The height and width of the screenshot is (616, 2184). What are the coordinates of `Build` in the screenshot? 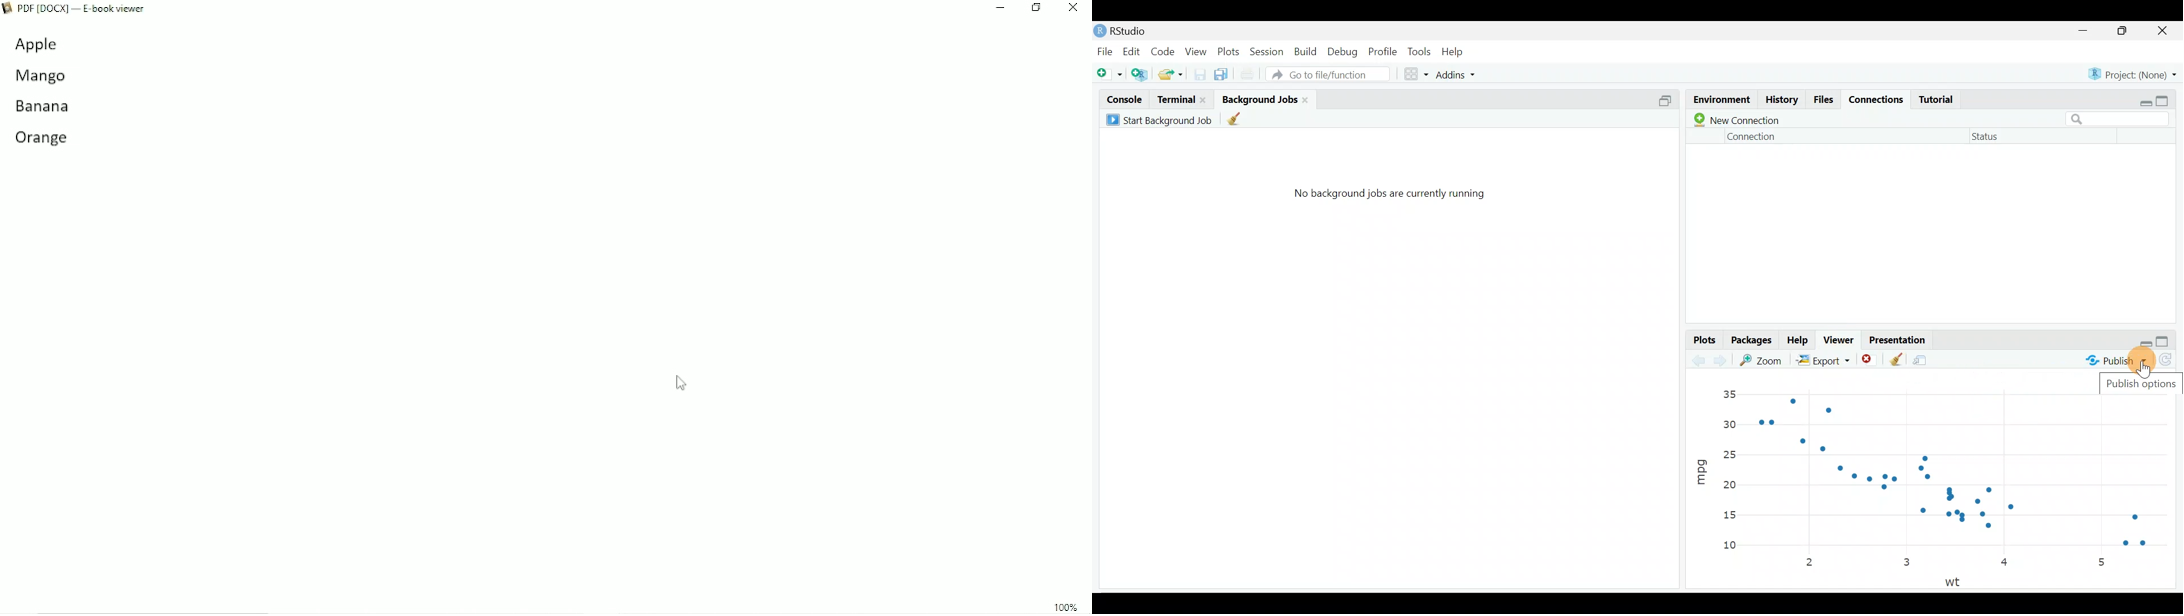 It's located at (1306, 52).